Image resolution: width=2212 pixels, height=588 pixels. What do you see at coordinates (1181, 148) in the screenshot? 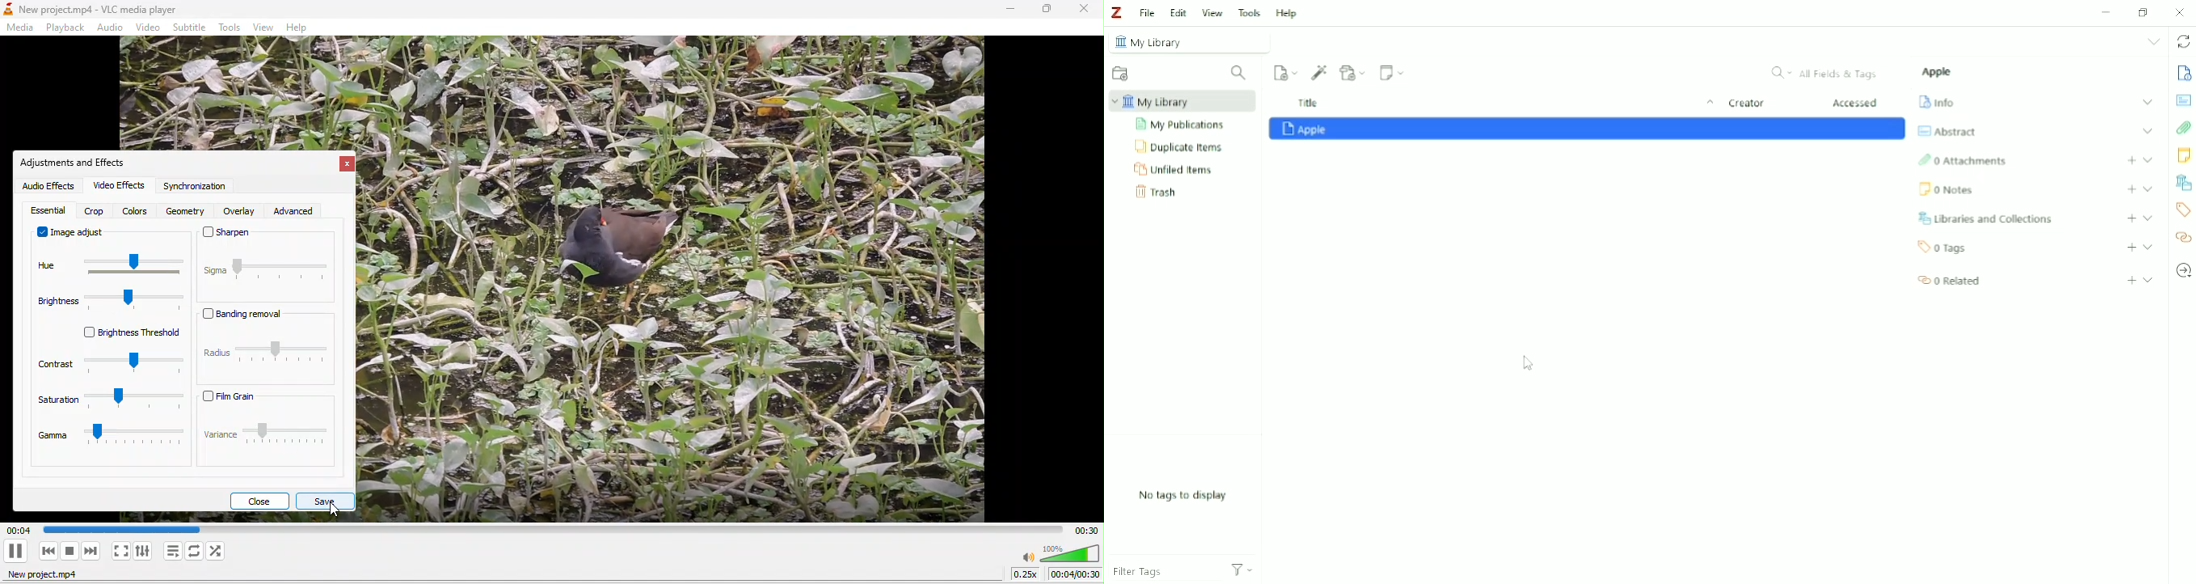
I see `Duplicate Items` at bounding box center [1181, 148].